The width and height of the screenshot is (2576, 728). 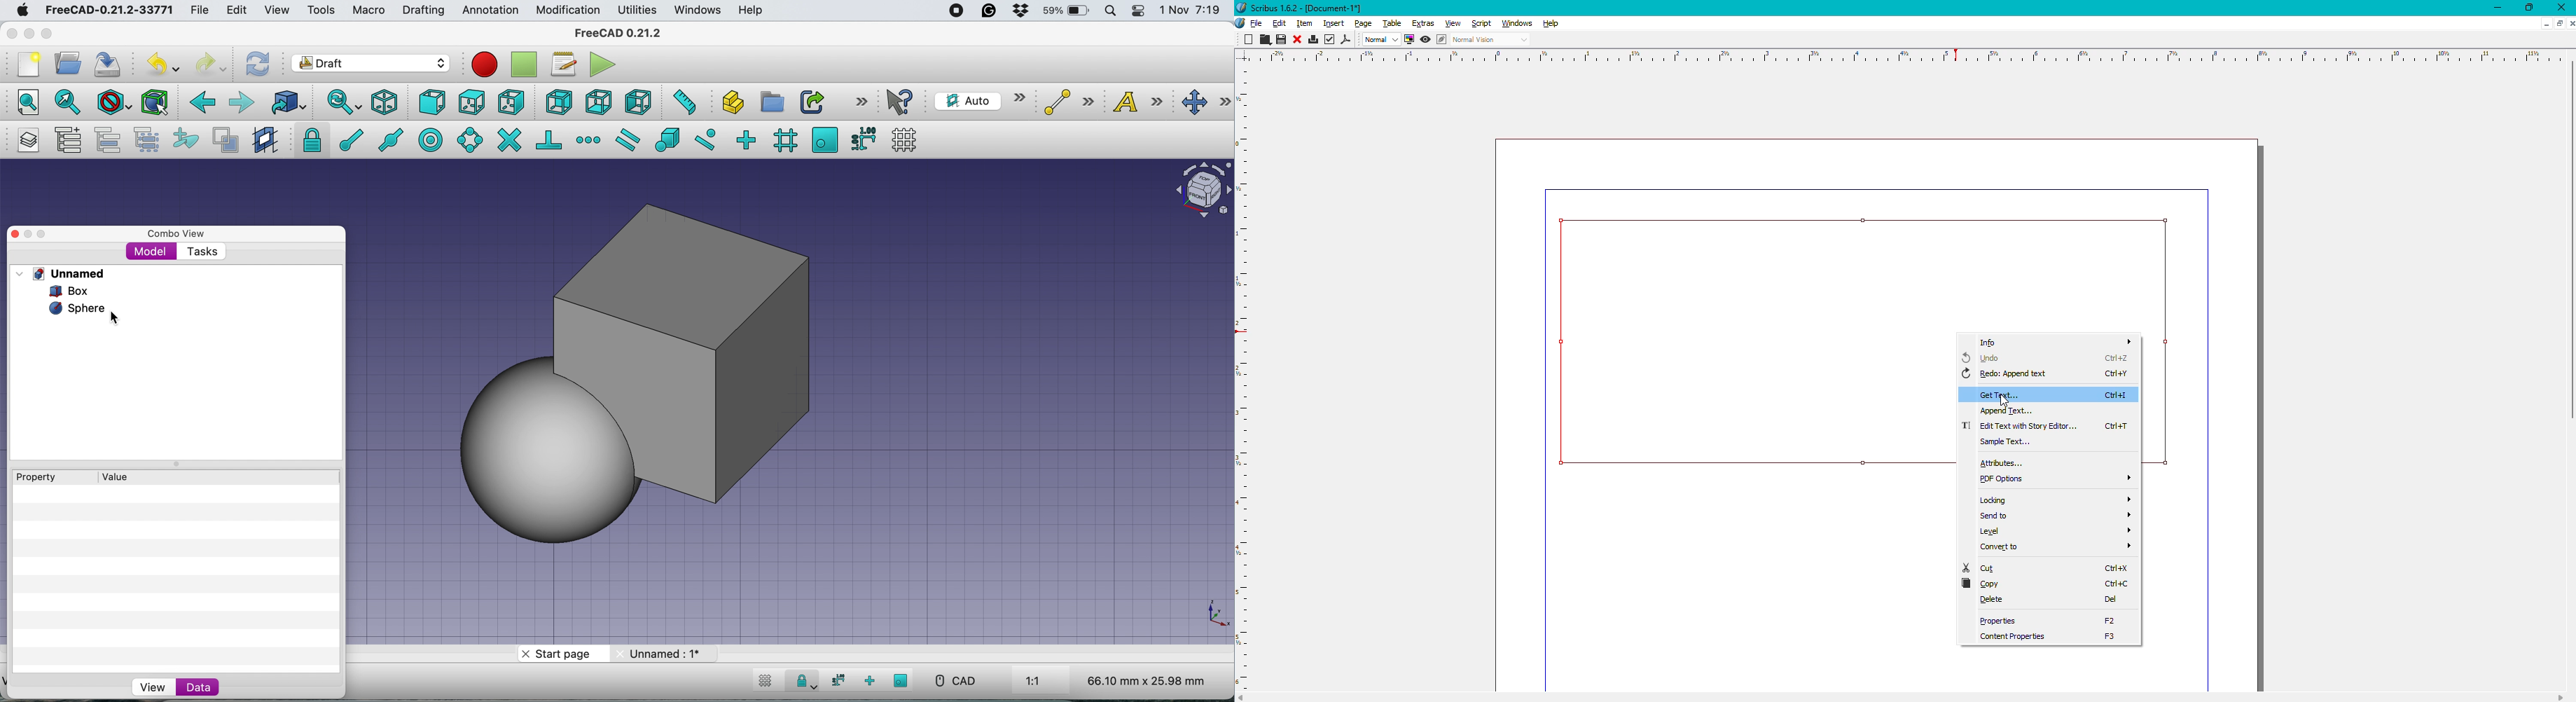 I want to click on sphere, so click(x=76, y=309).